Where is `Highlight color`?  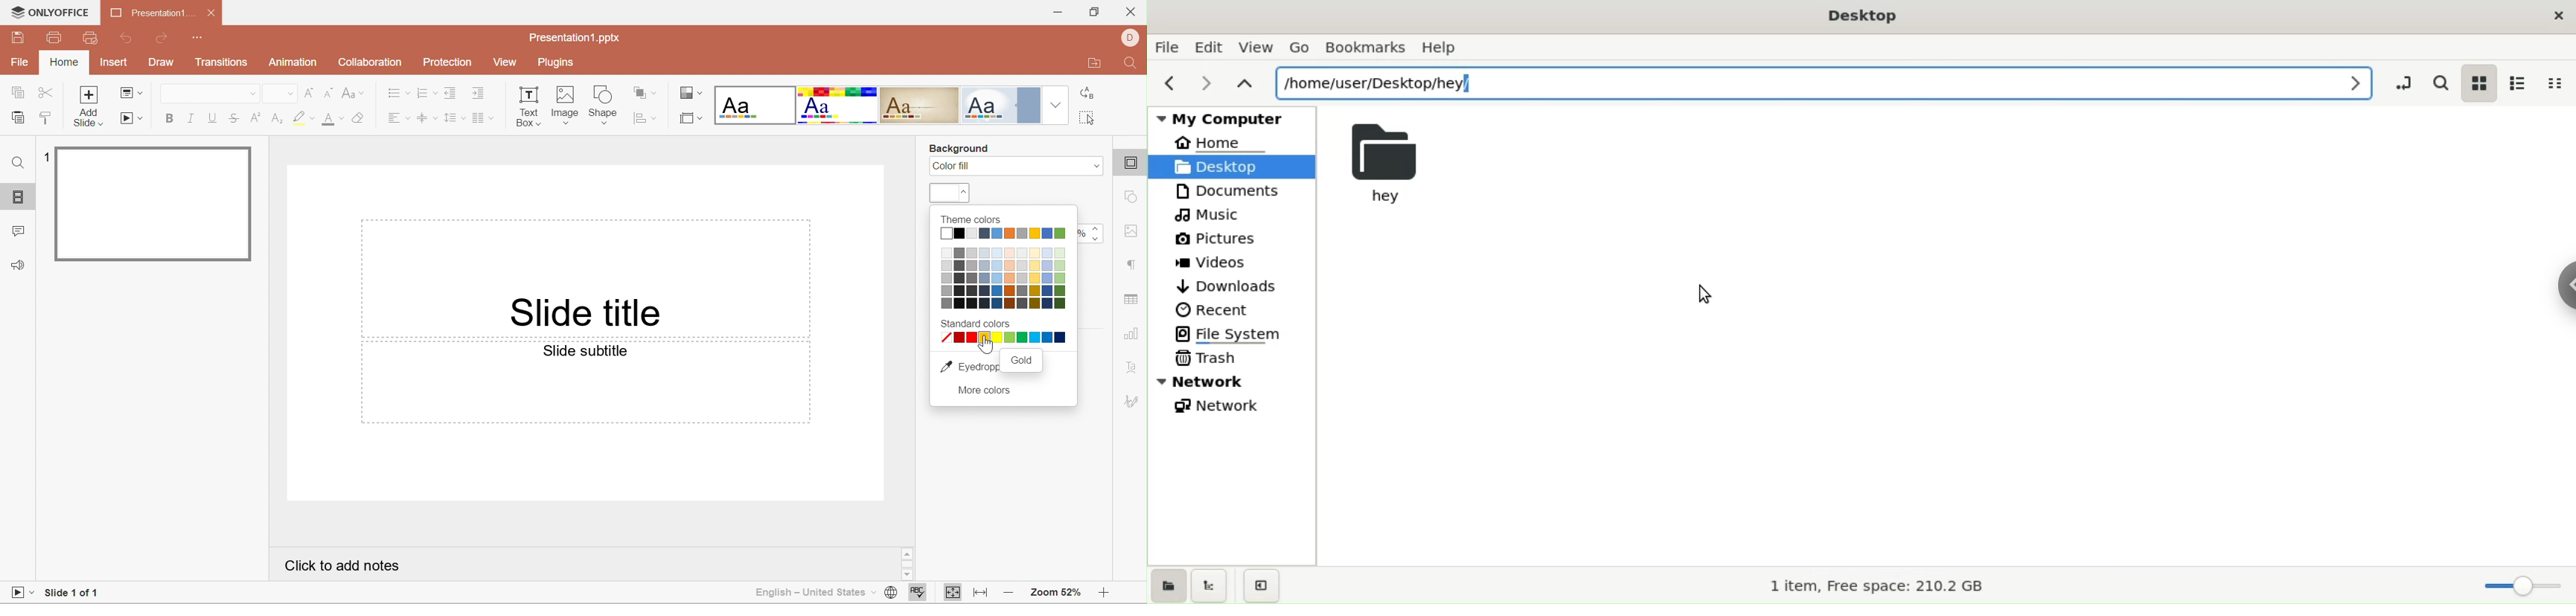 Highlight color is located at coordinates (305, 118).